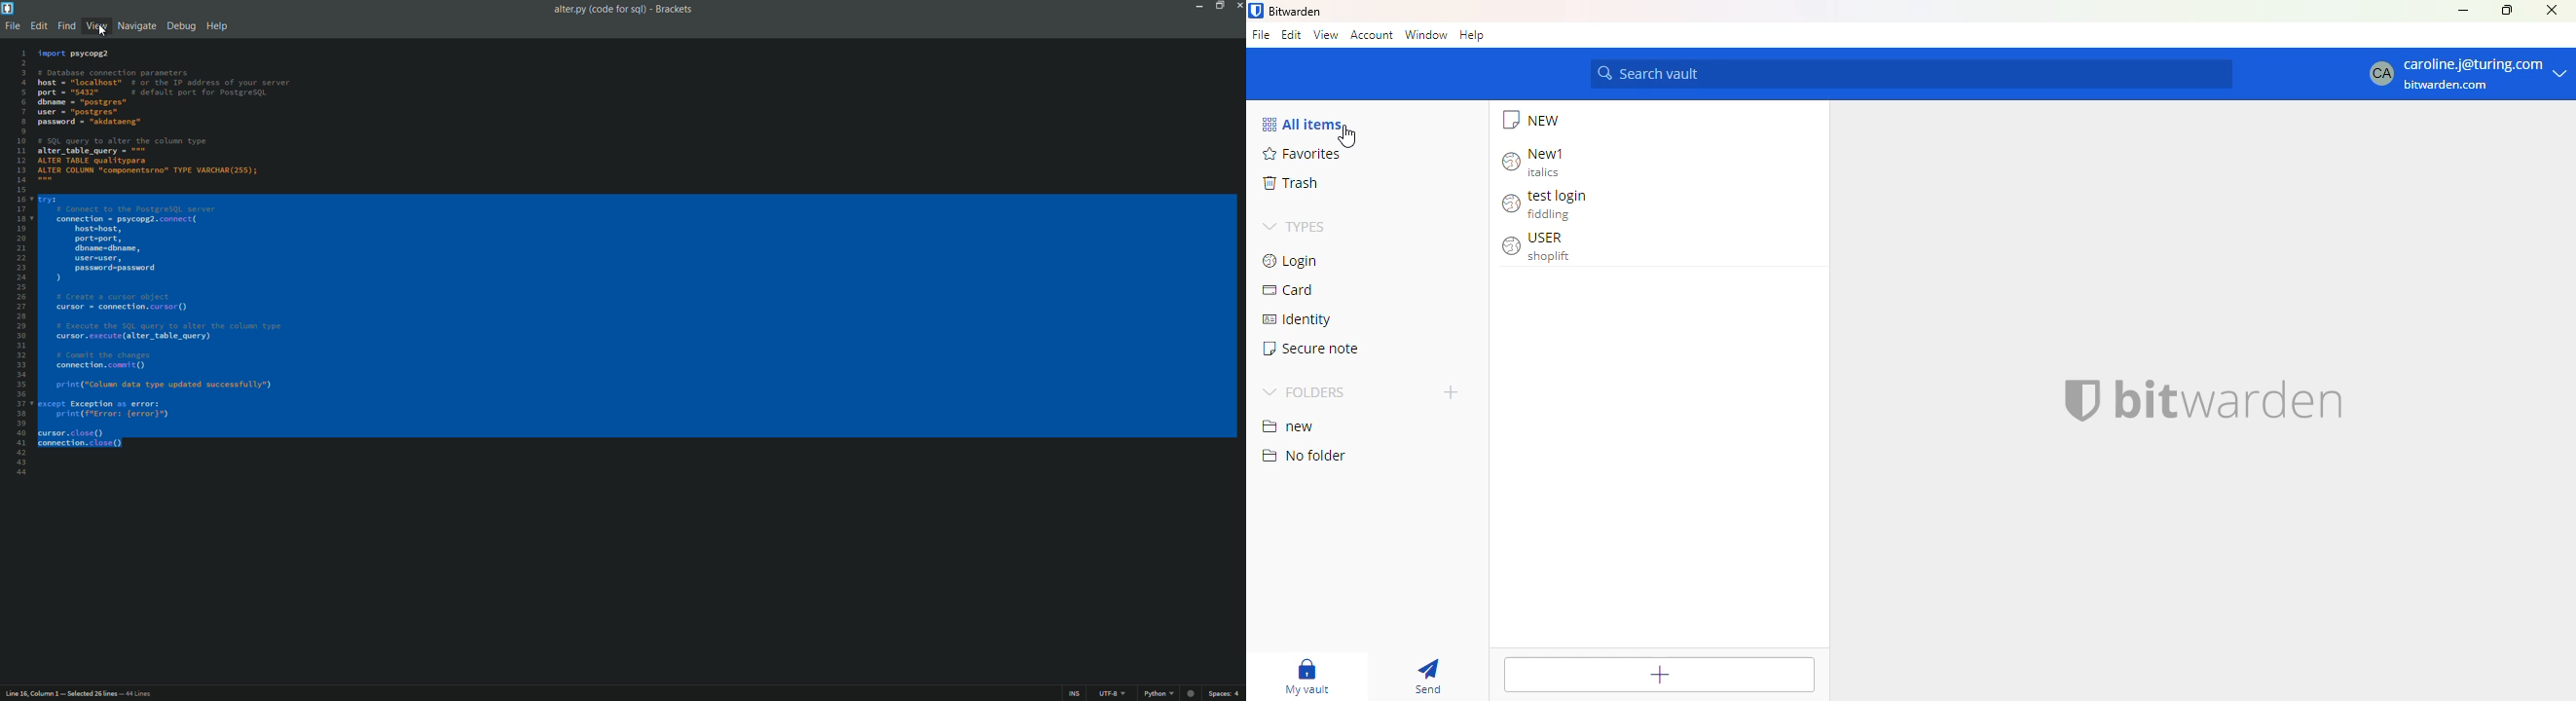 The image size is (2576, 728). Describe the element at coordinates (103, 32) in the screenshot. I see `cursor` at that location.